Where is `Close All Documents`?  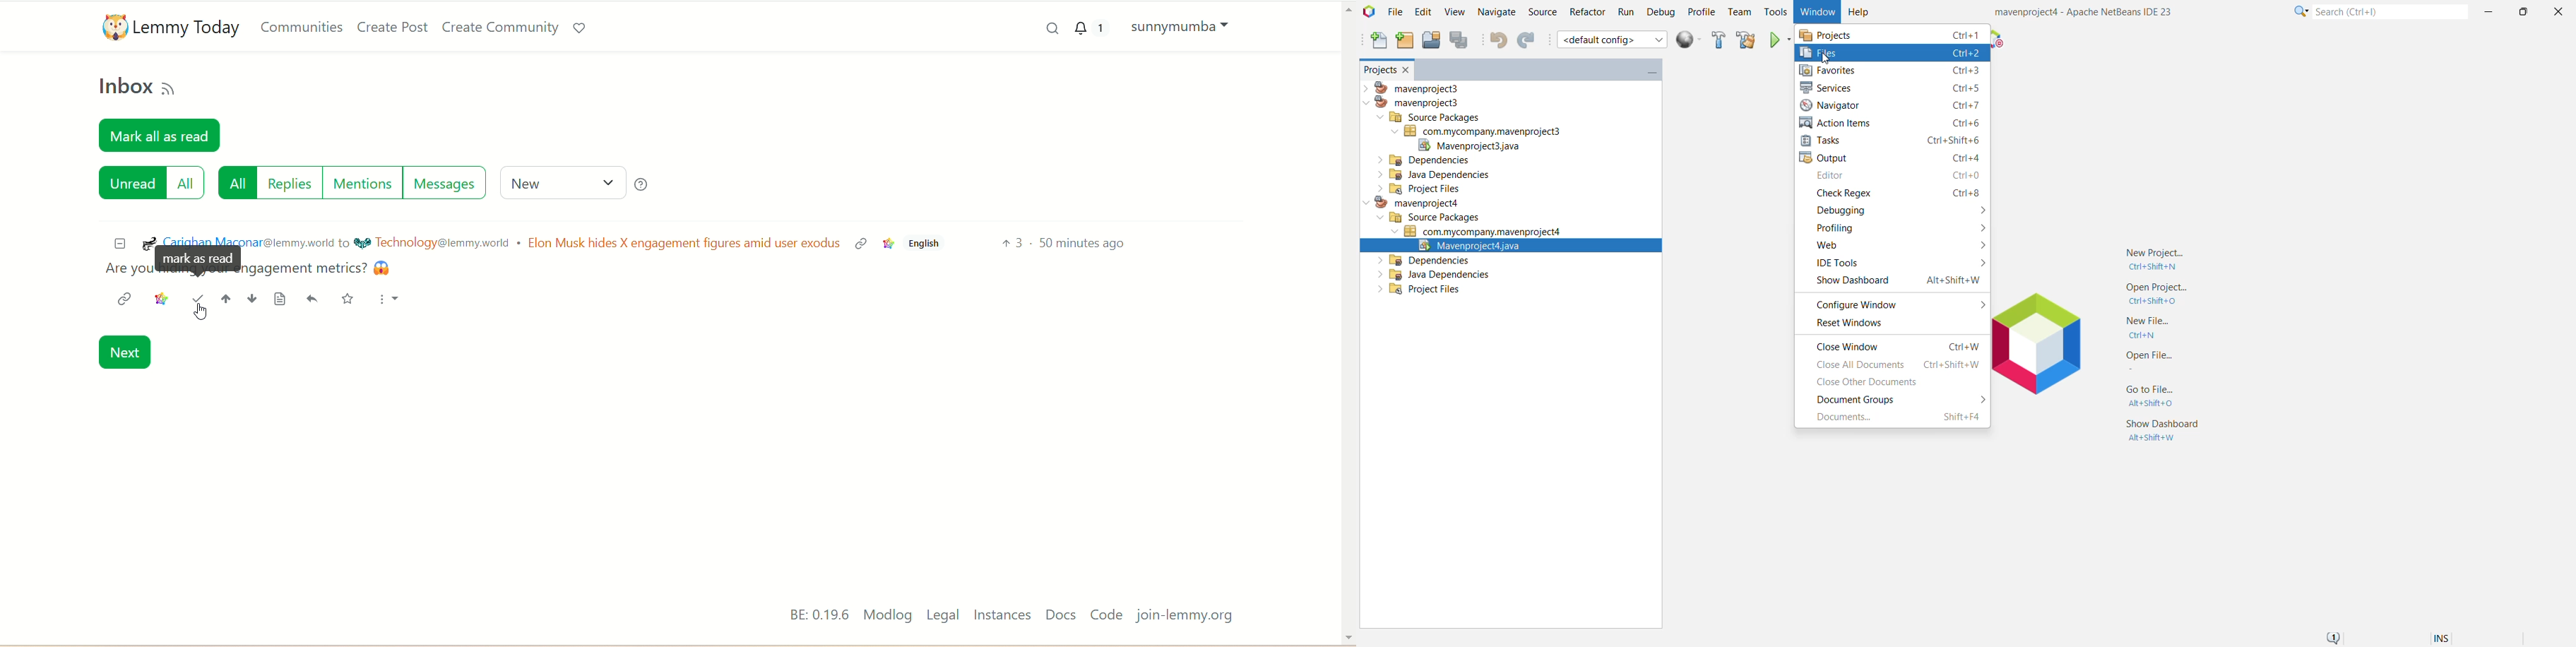 Close All Documents is located at coordinates (1897, 365).